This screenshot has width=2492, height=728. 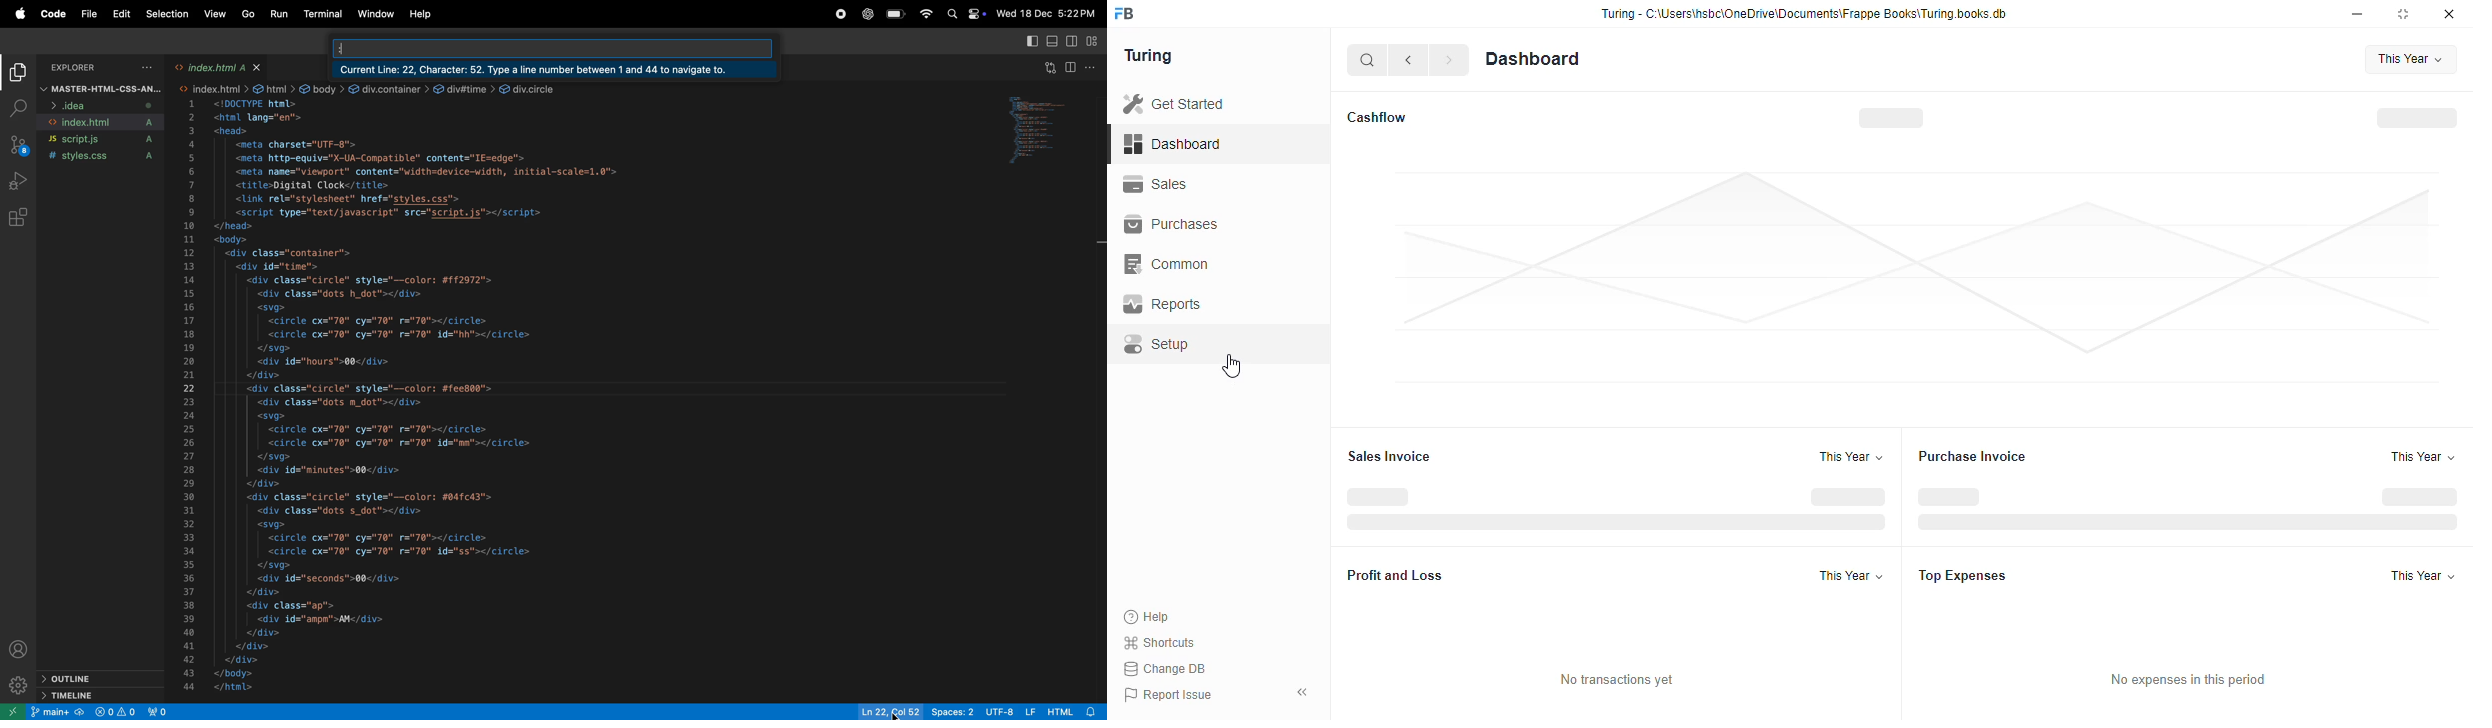 What do you see at coordinates (1619, 679) in the screenshot?
I see `no transactions yet` at bounding box center [1619, 679].